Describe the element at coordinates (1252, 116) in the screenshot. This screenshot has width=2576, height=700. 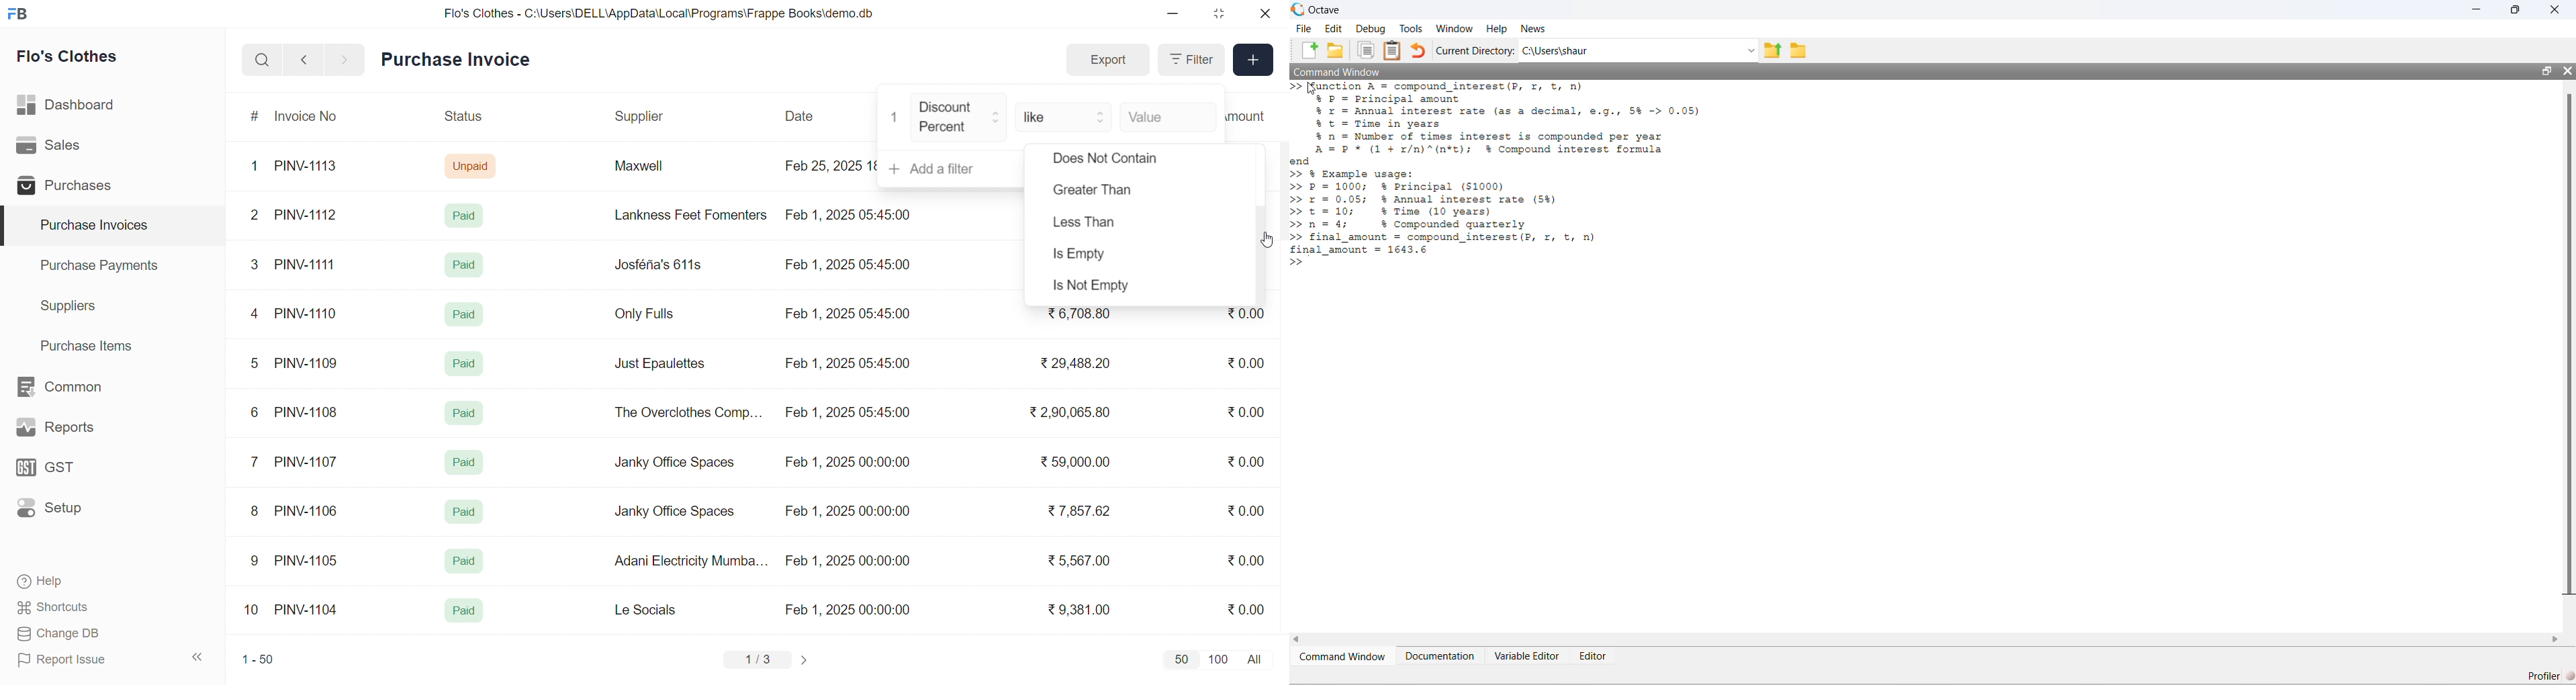
I see `Outstanding Amount` at that location.